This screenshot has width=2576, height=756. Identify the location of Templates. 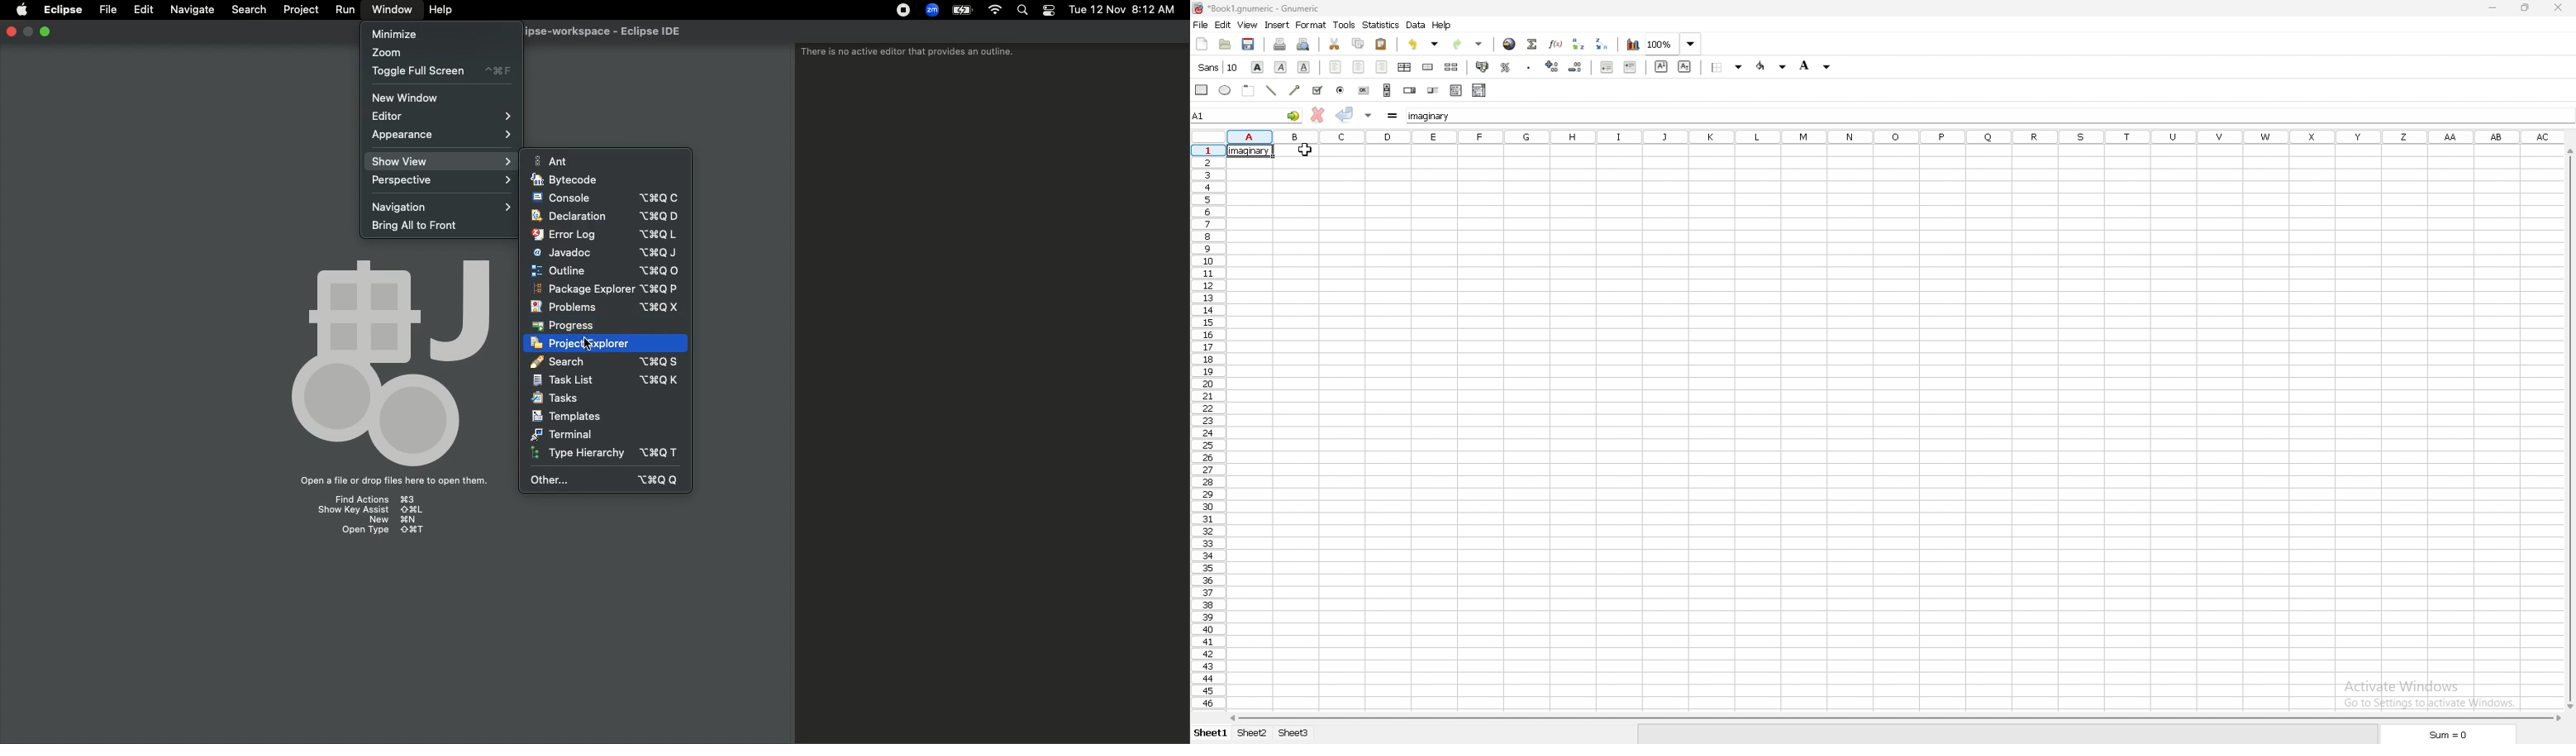
(568, 417).